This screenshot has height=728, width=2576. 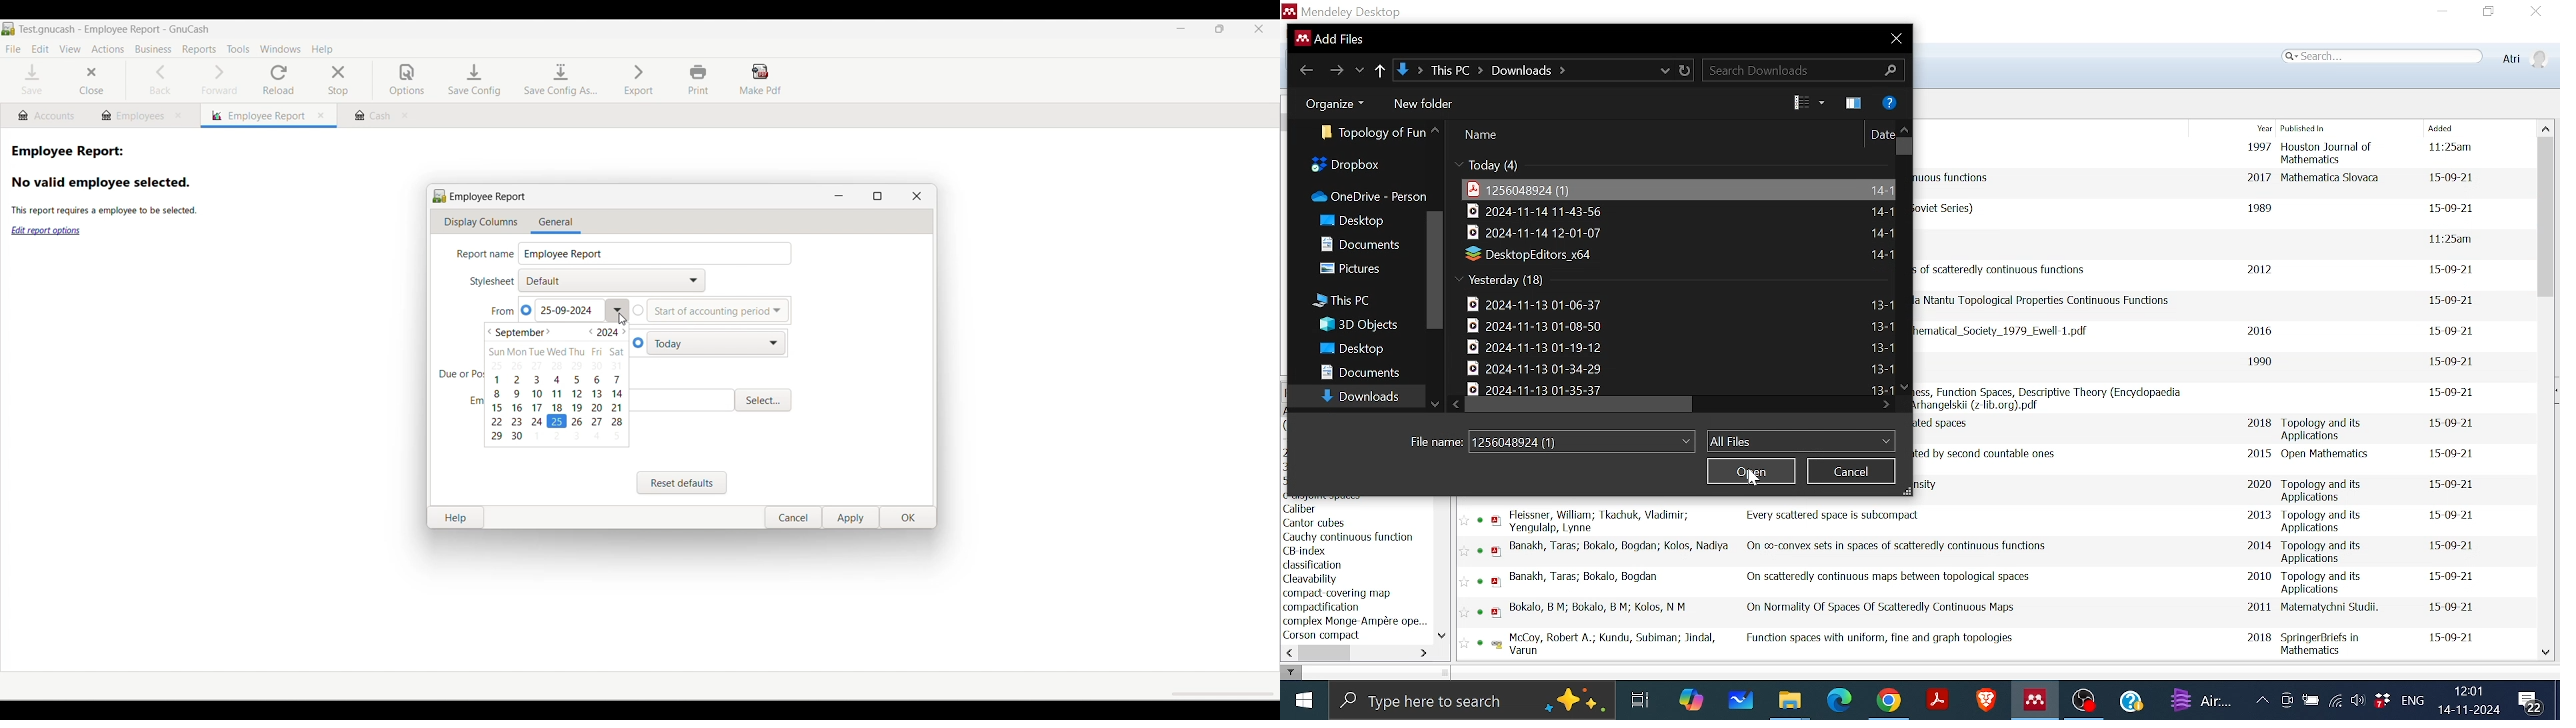 I want to click on Meet now, so click(x=2288, y=699).